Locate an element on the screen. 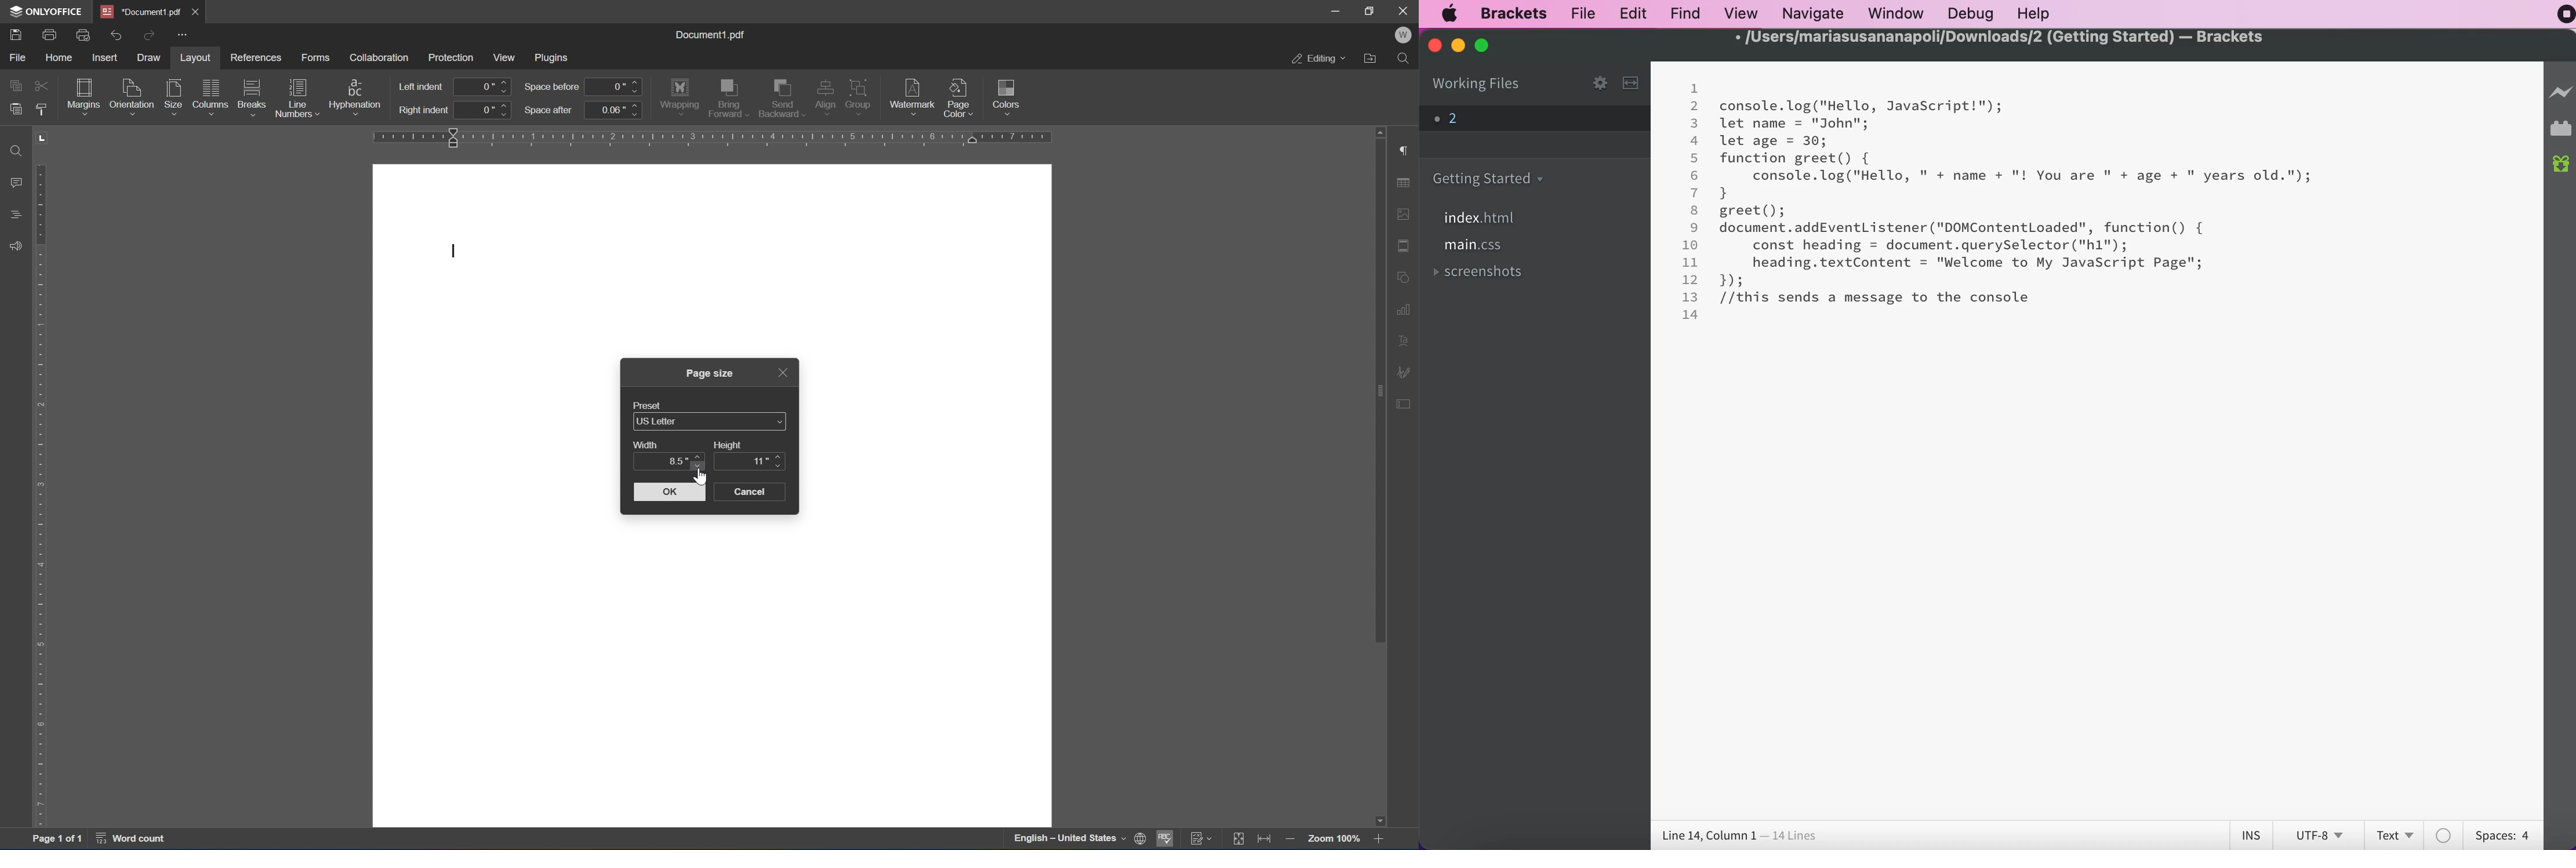 The width and height of the screenshot is (2576, 868). workspace is located at coordinates (928, 435).